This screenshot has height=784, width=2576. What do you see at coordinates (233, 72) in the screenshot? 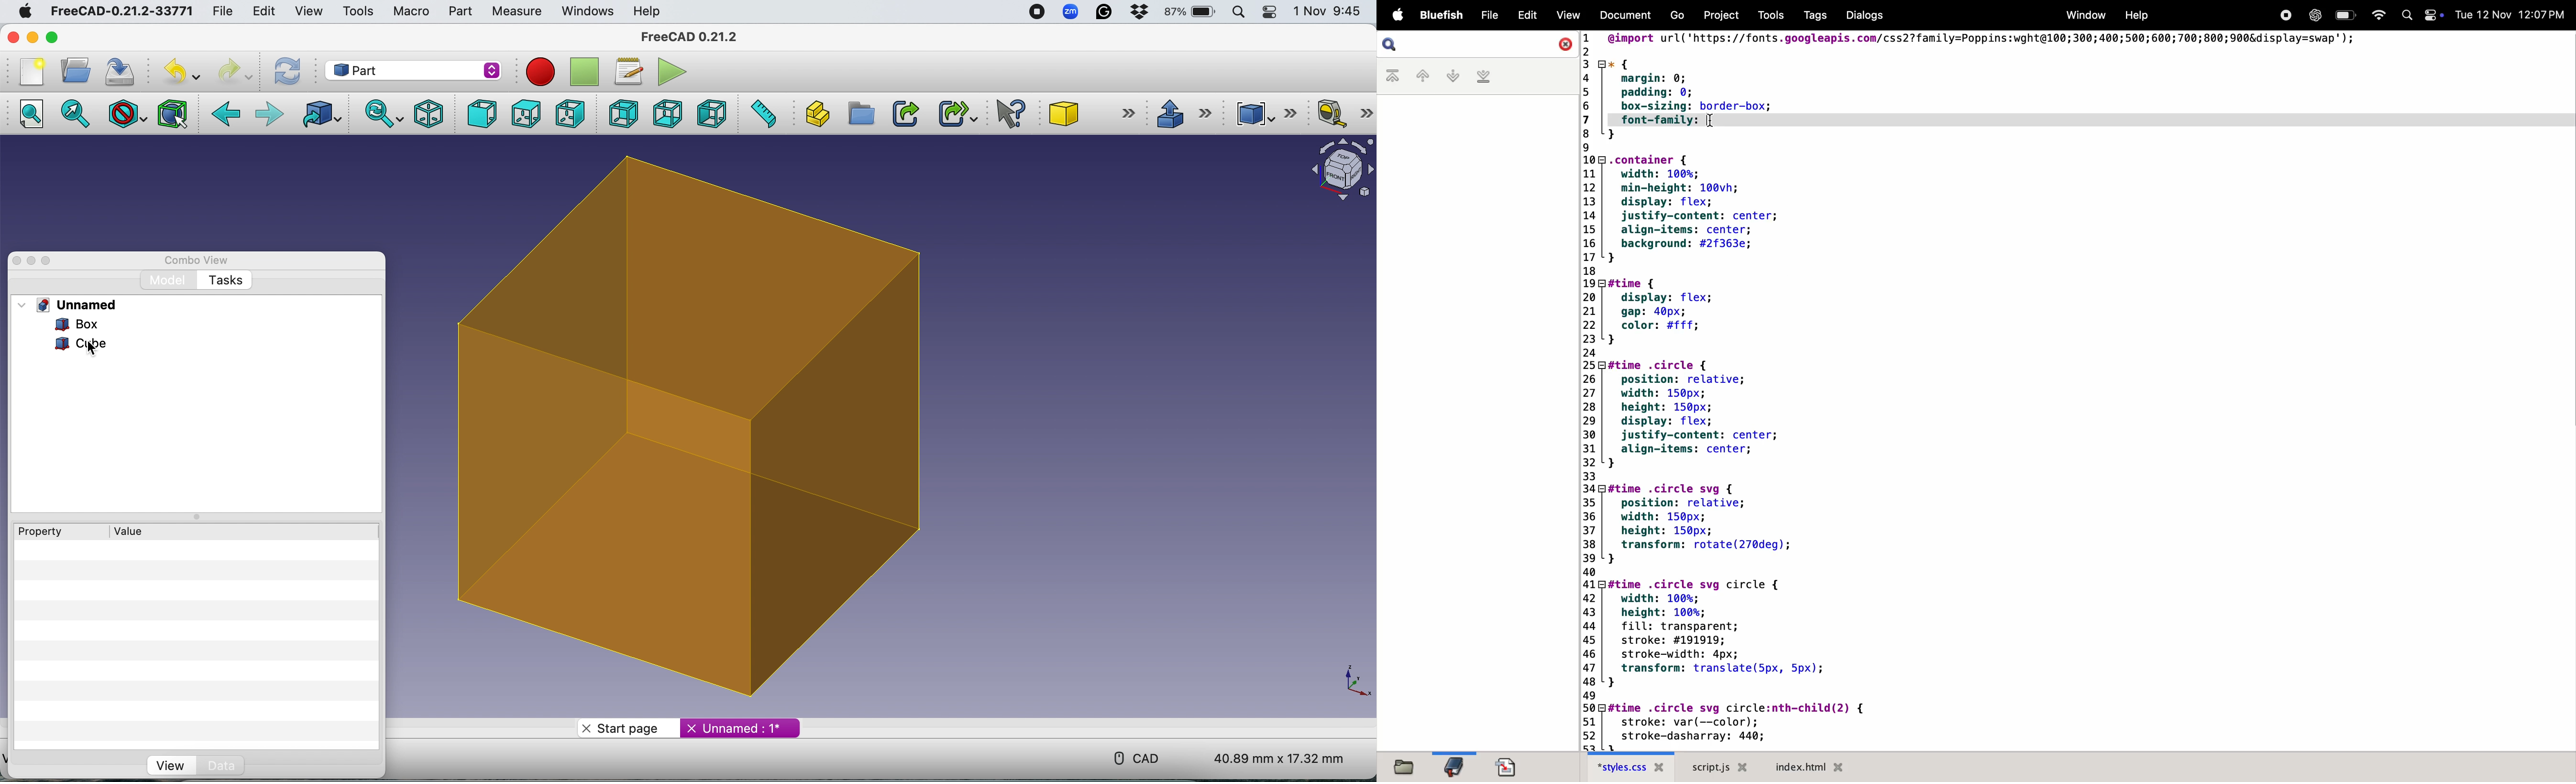
I see `Redo` at bounding box center [233, 72].